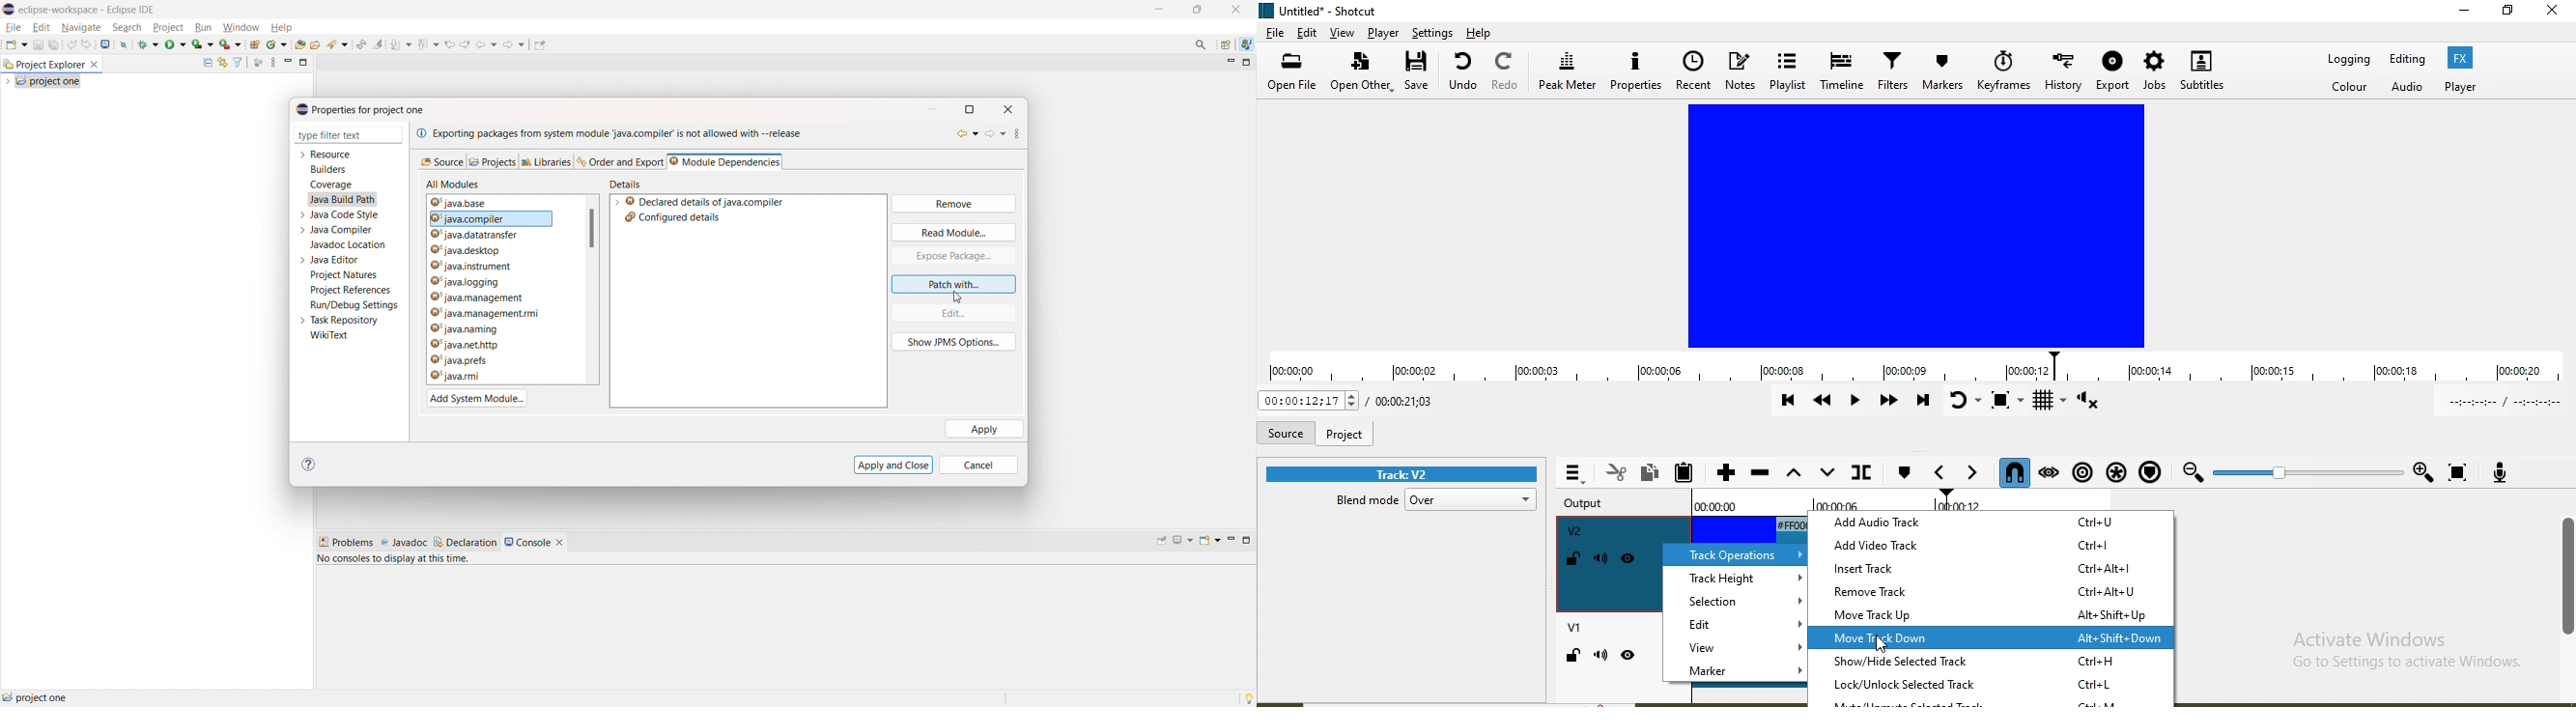 This screenshot has width=2576, height=728. I want to click on save all, so click(54, 45).